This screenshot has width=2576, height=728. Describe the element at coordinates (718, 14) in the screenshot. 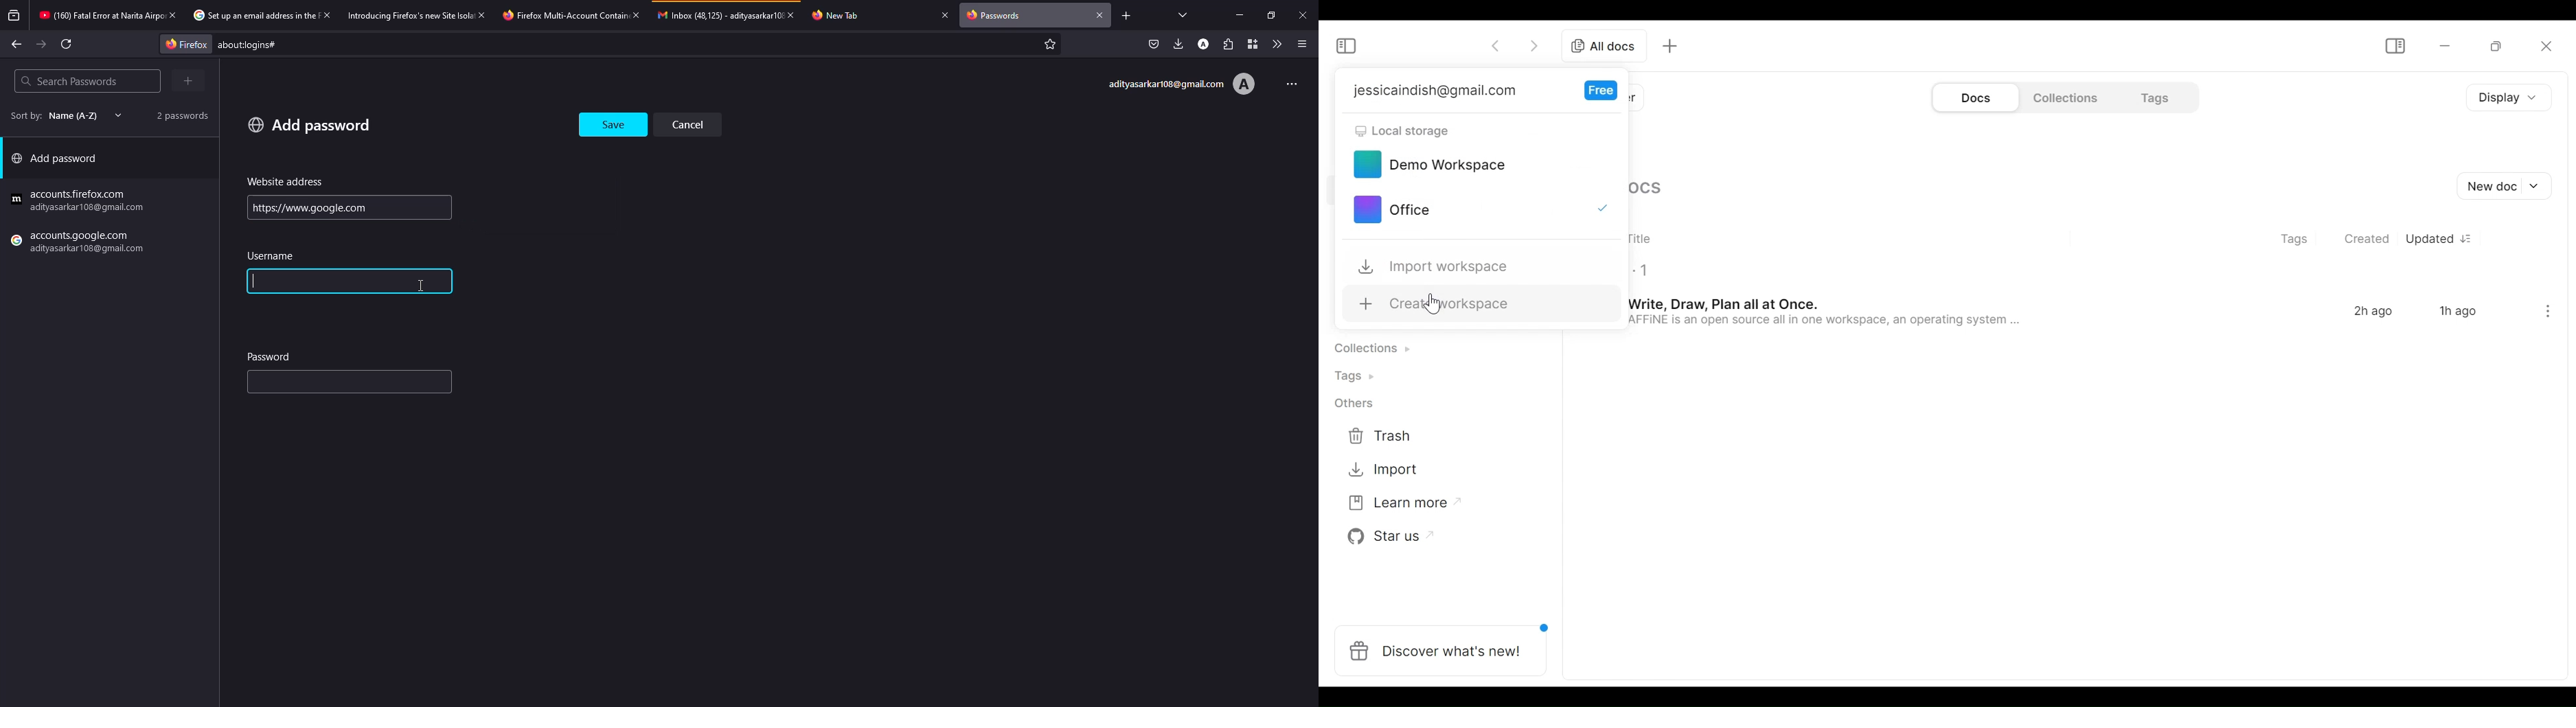

I see `tab` at that location.